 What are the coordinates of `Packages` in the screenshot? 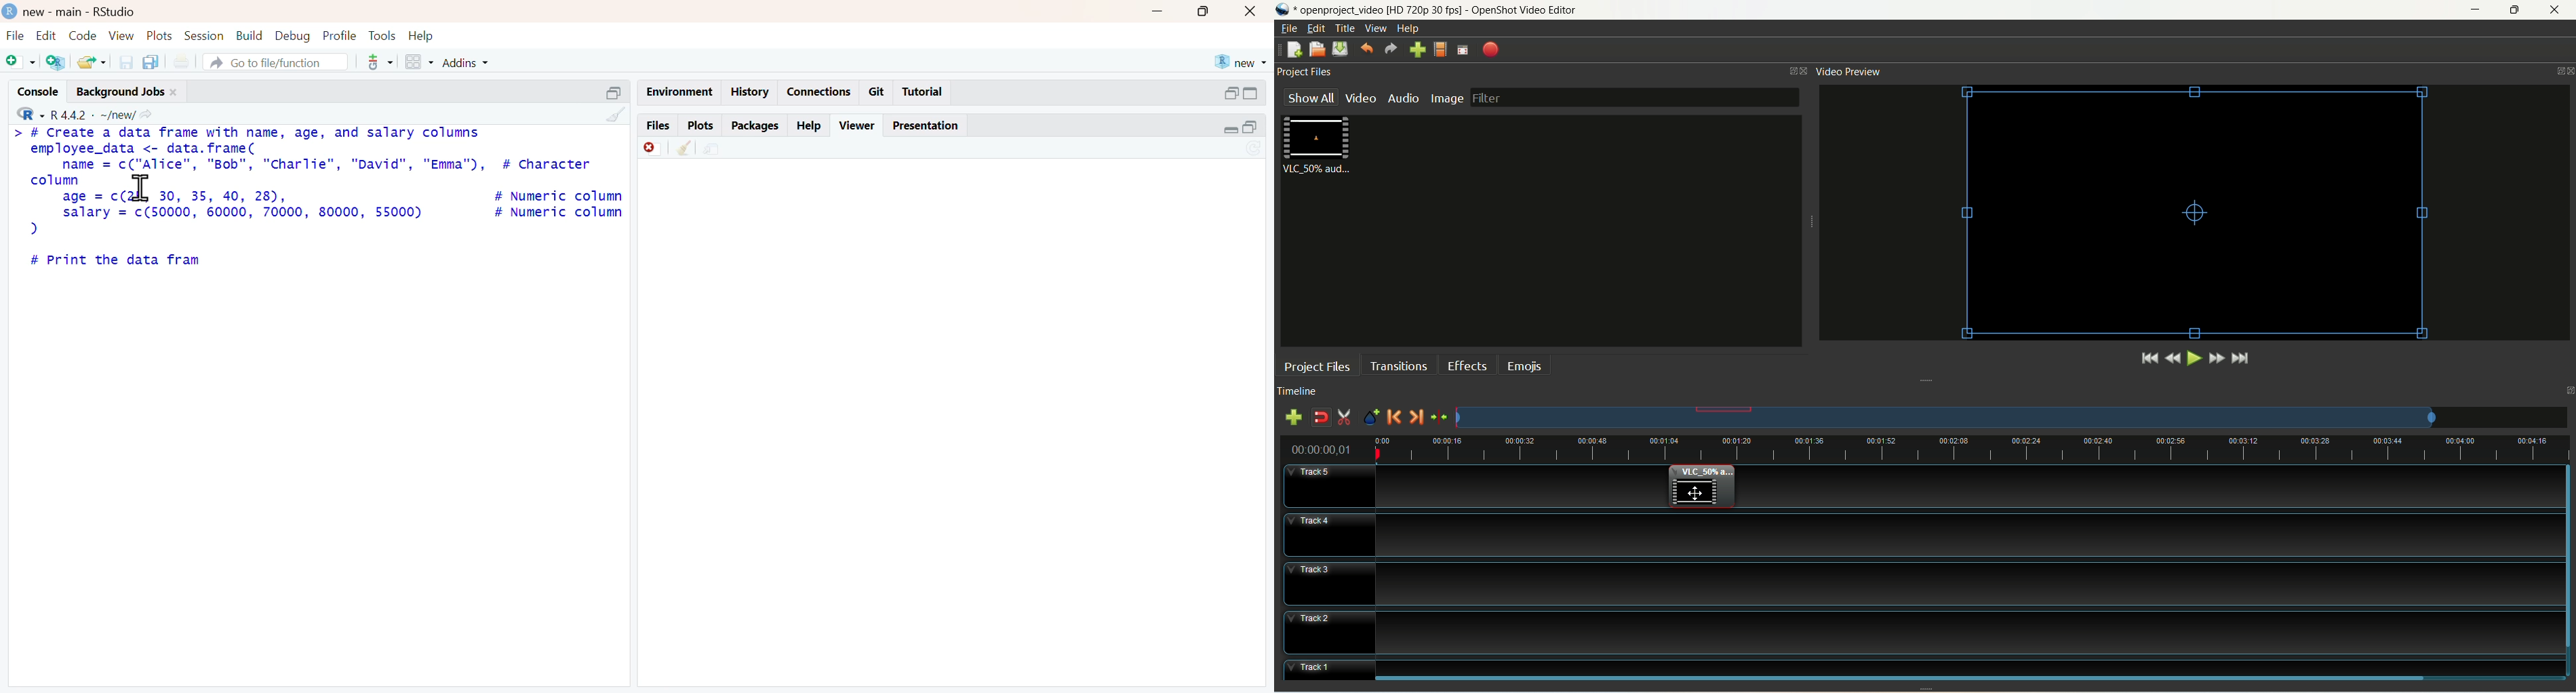 It's located at (755, 124).